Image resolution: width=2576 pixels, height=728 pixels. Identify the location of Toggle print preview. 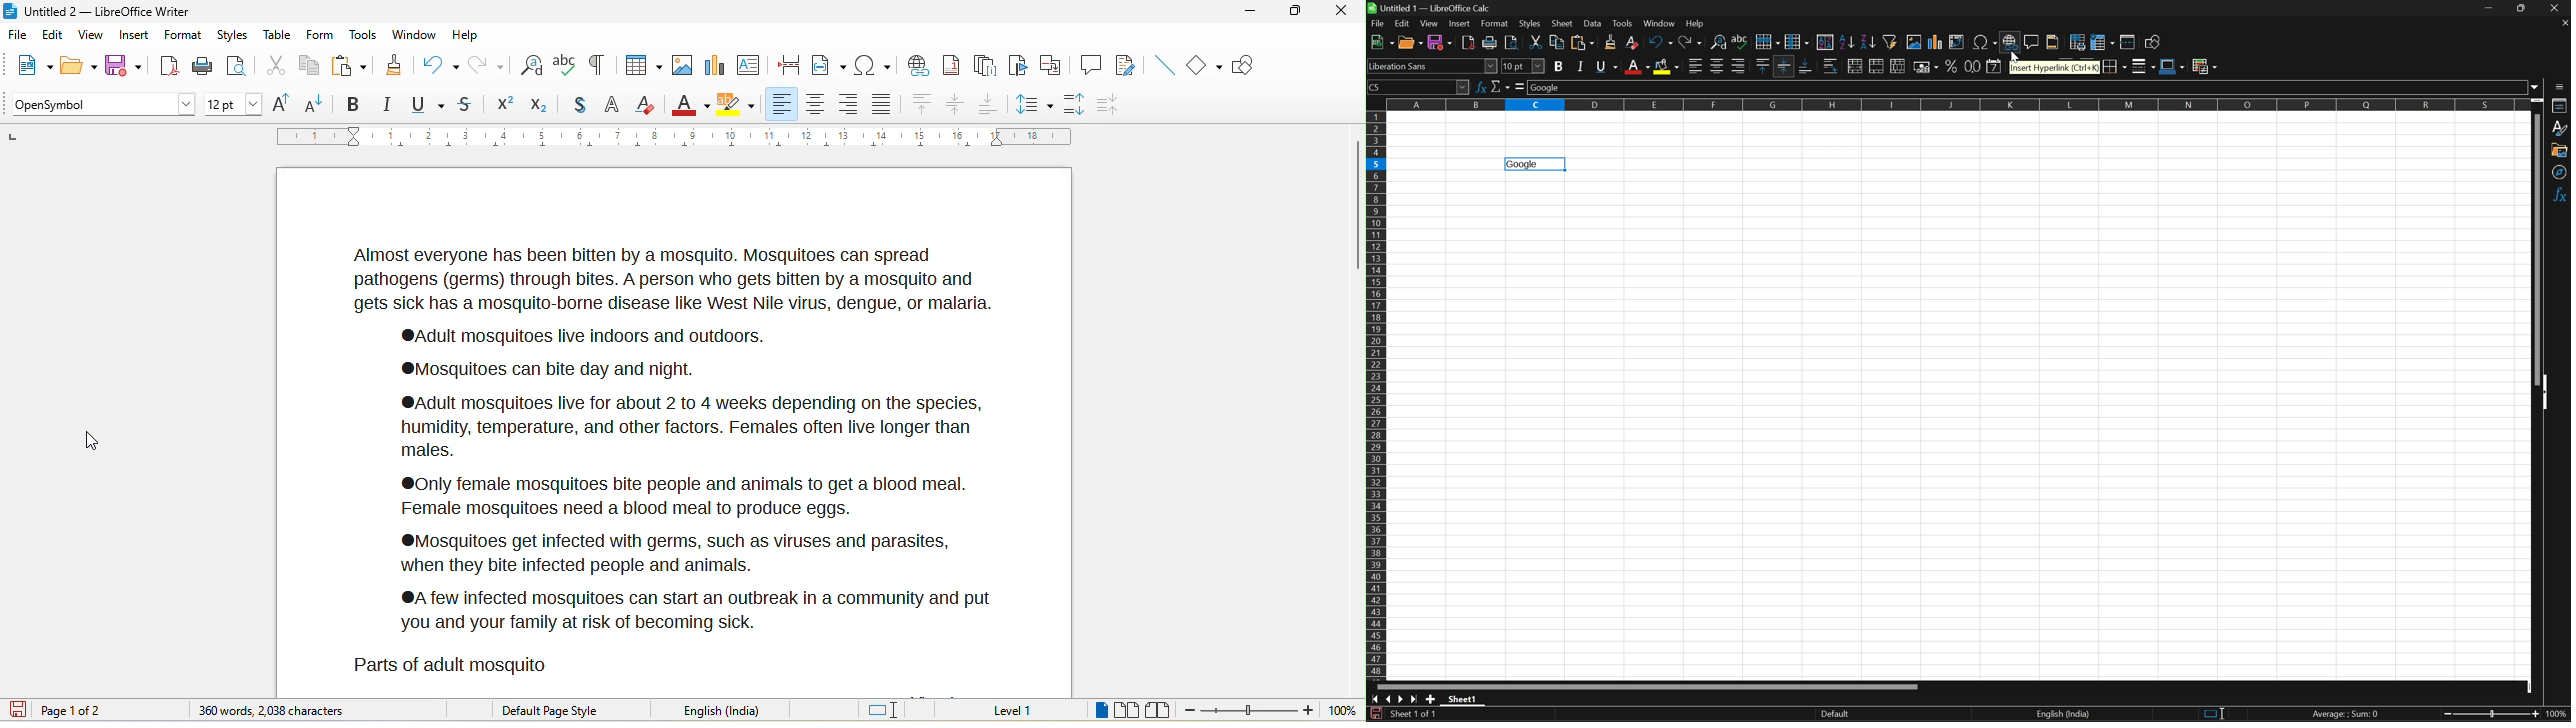
(1513, 43).